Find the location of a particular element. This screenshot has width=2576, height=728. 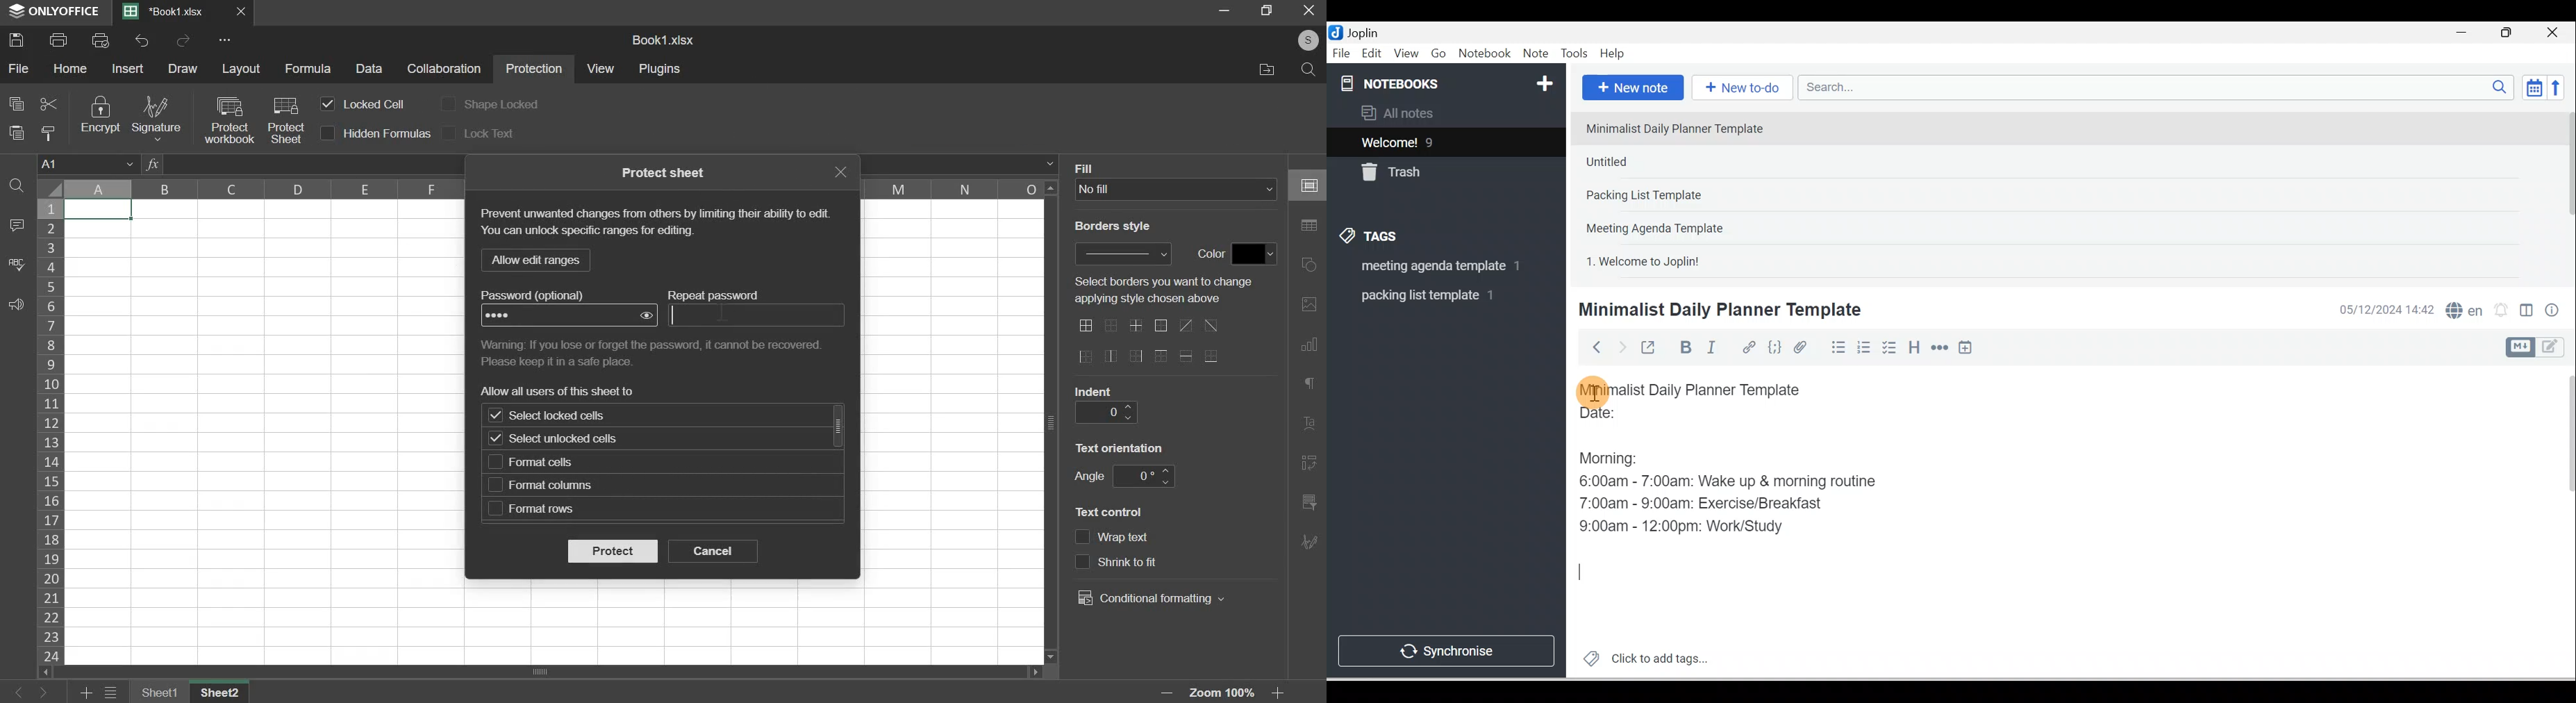

Search bar is located at coordinates (2160, 87).